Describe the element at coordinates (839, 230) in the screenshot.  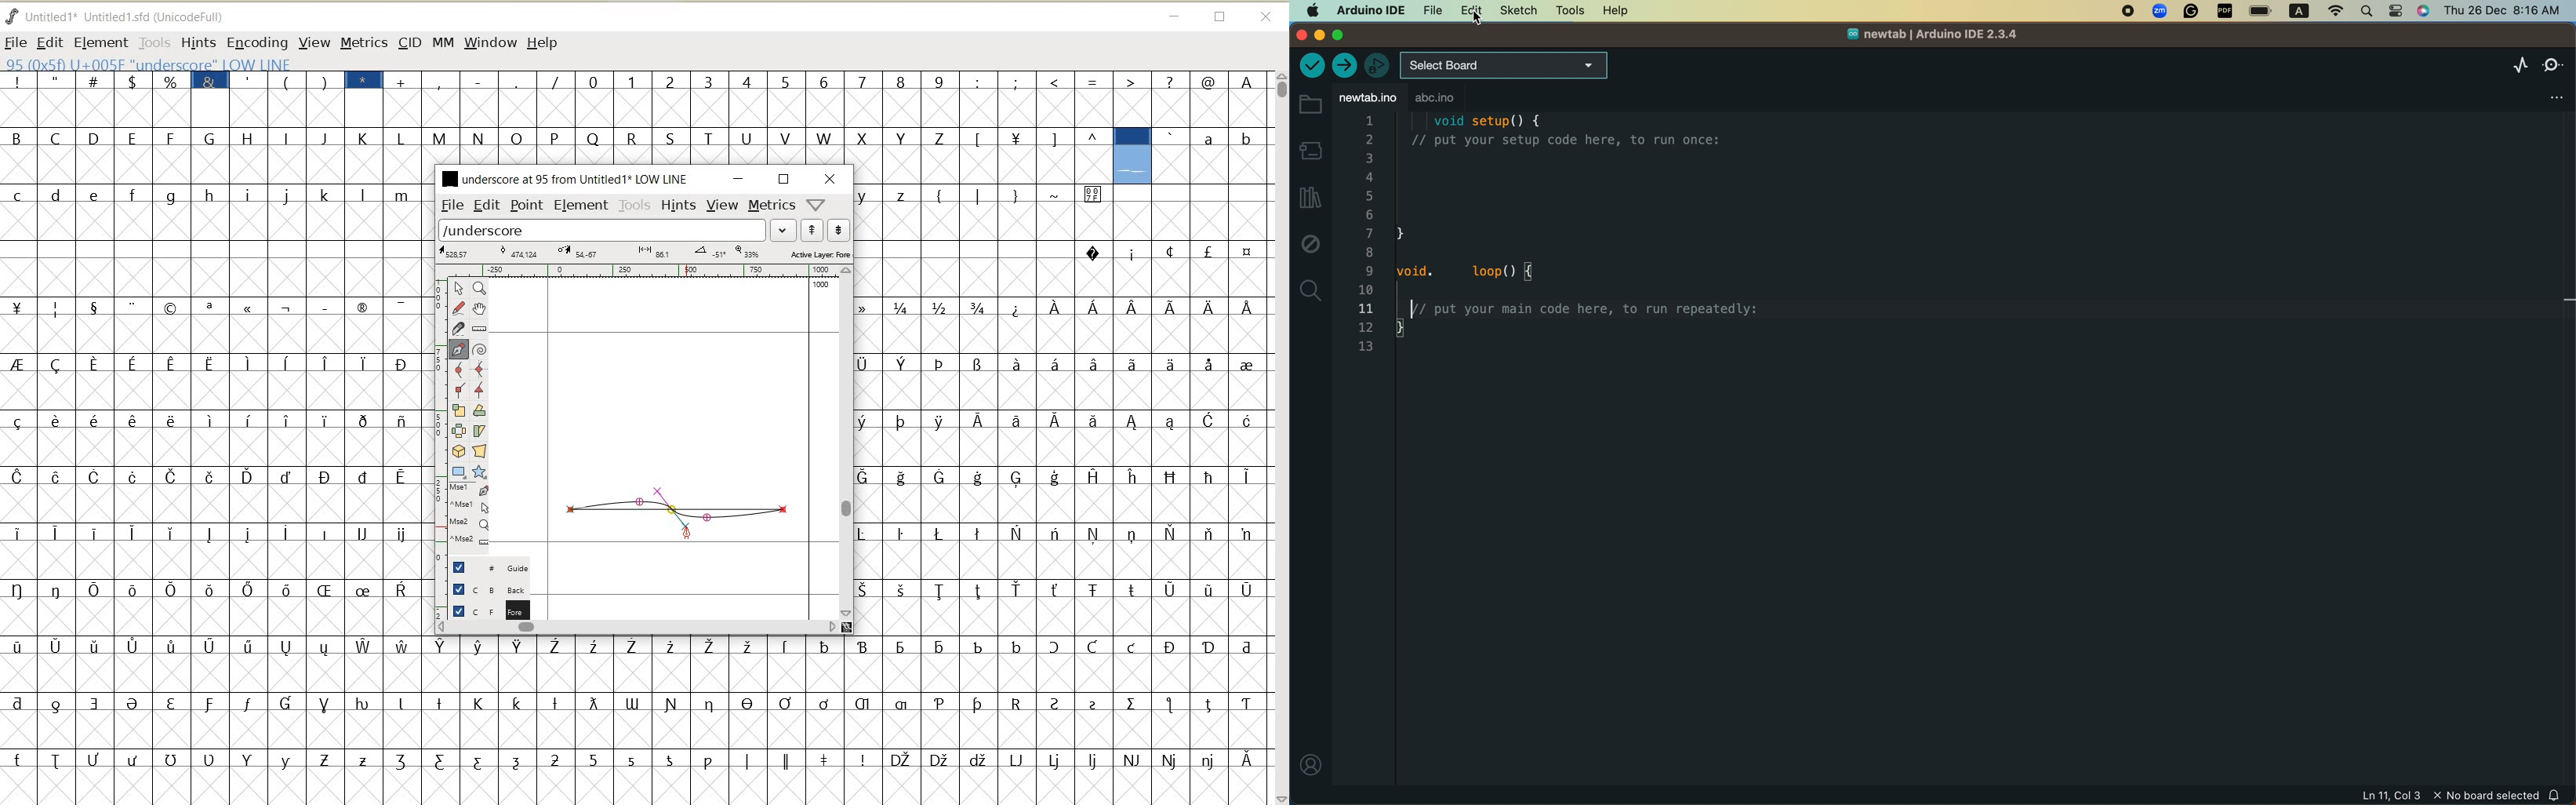
I see `show next word list` at that location.